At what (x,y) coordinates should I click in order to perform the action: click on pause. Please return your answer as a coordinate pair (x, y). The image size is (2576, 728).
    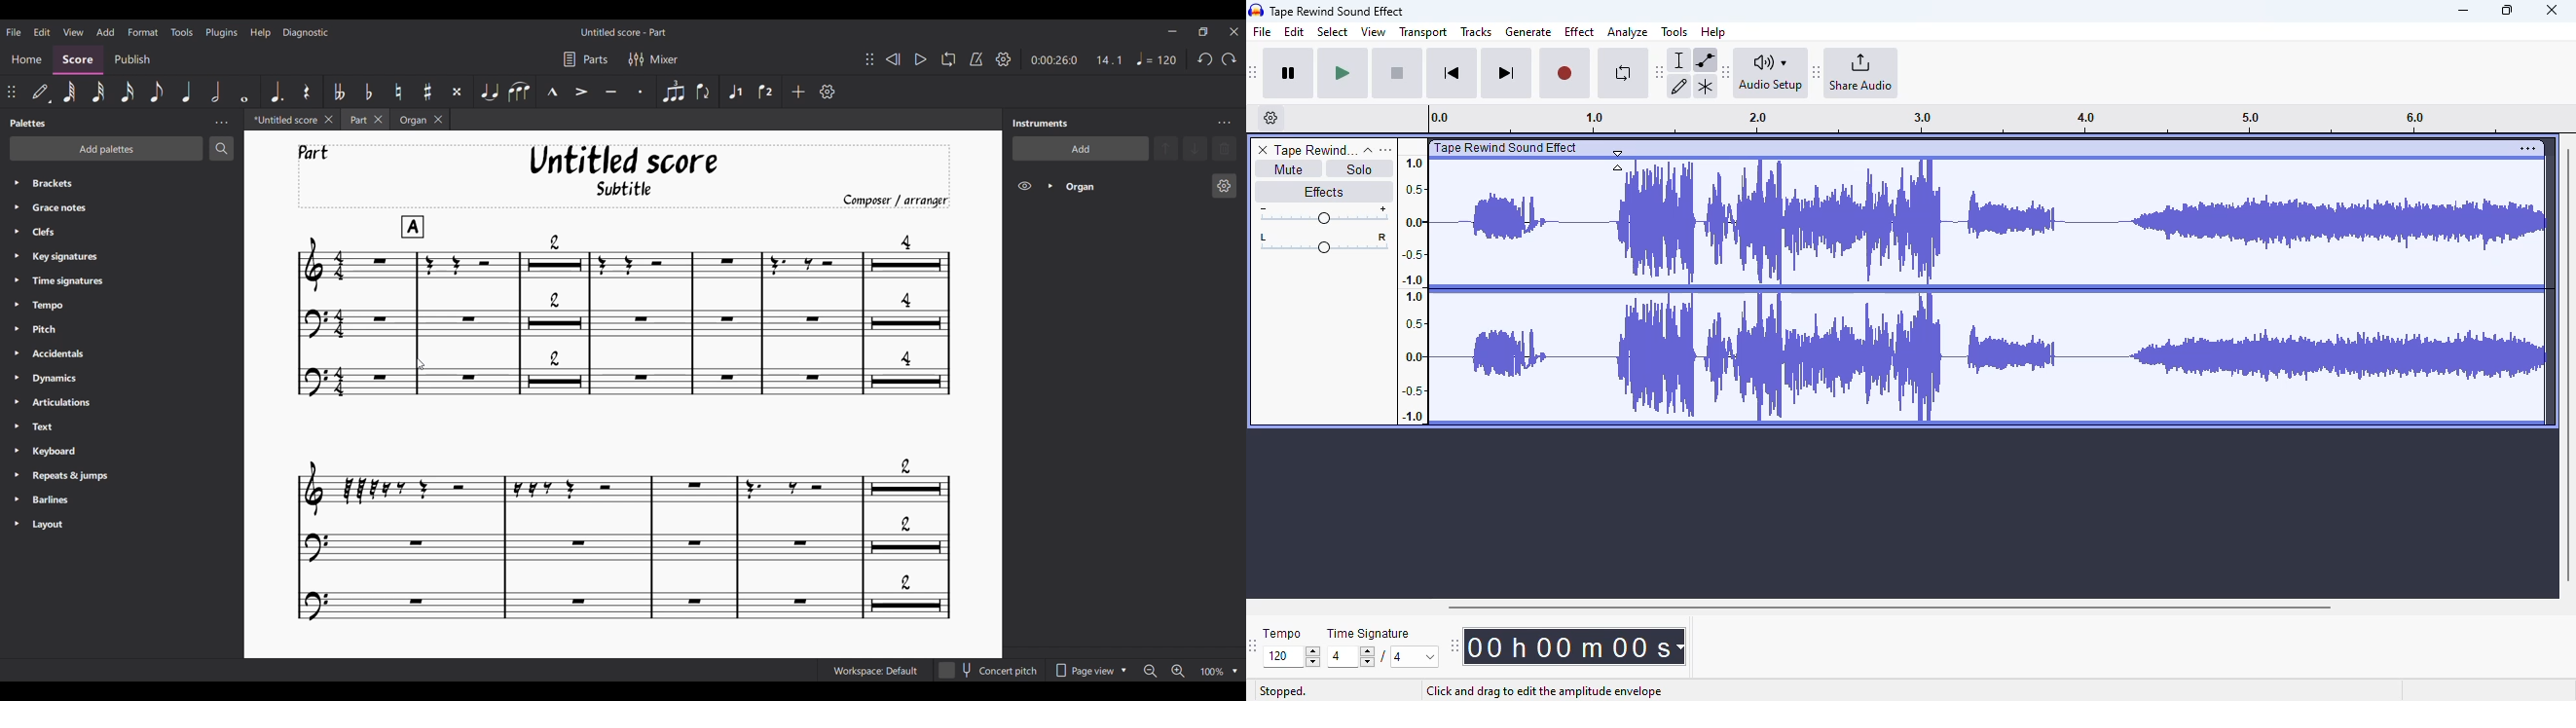
    Looking at the image, I should click on (1289, 74).